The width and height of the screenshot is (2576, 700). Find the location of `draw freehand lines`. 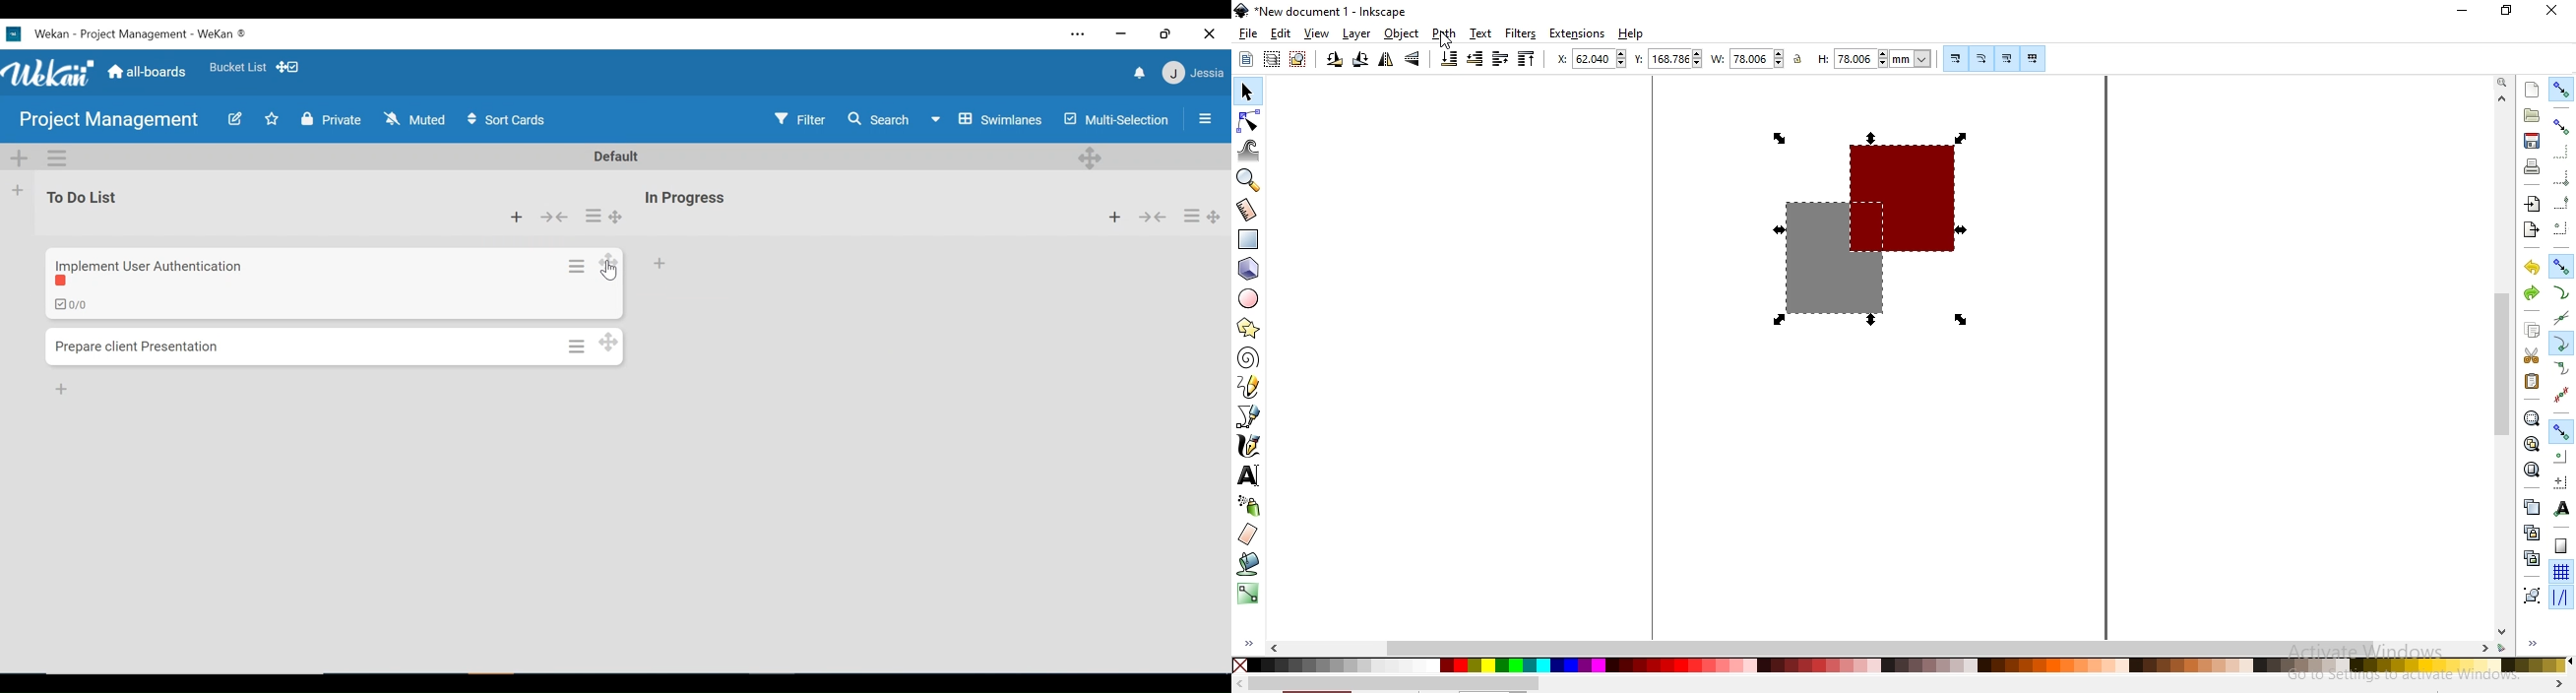

draw freehand lines is located at coordinates (1249, 386).